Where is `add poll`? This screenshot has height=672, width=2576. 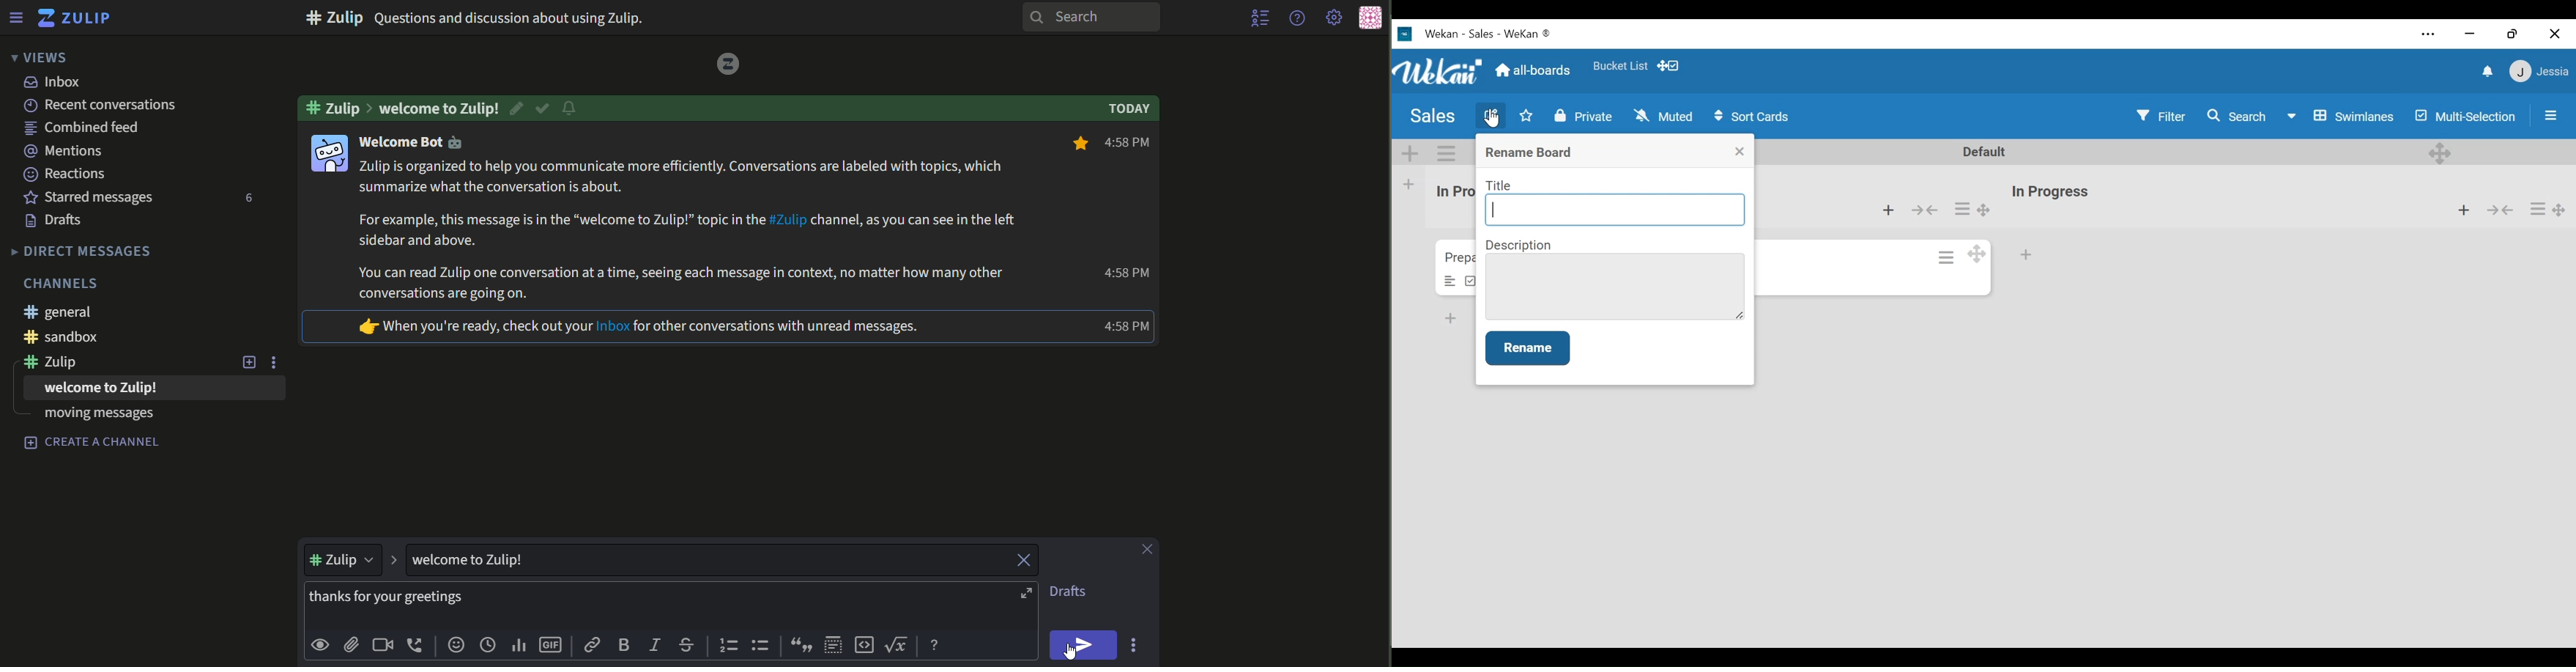 add poll is located at coordinates (519, 646).